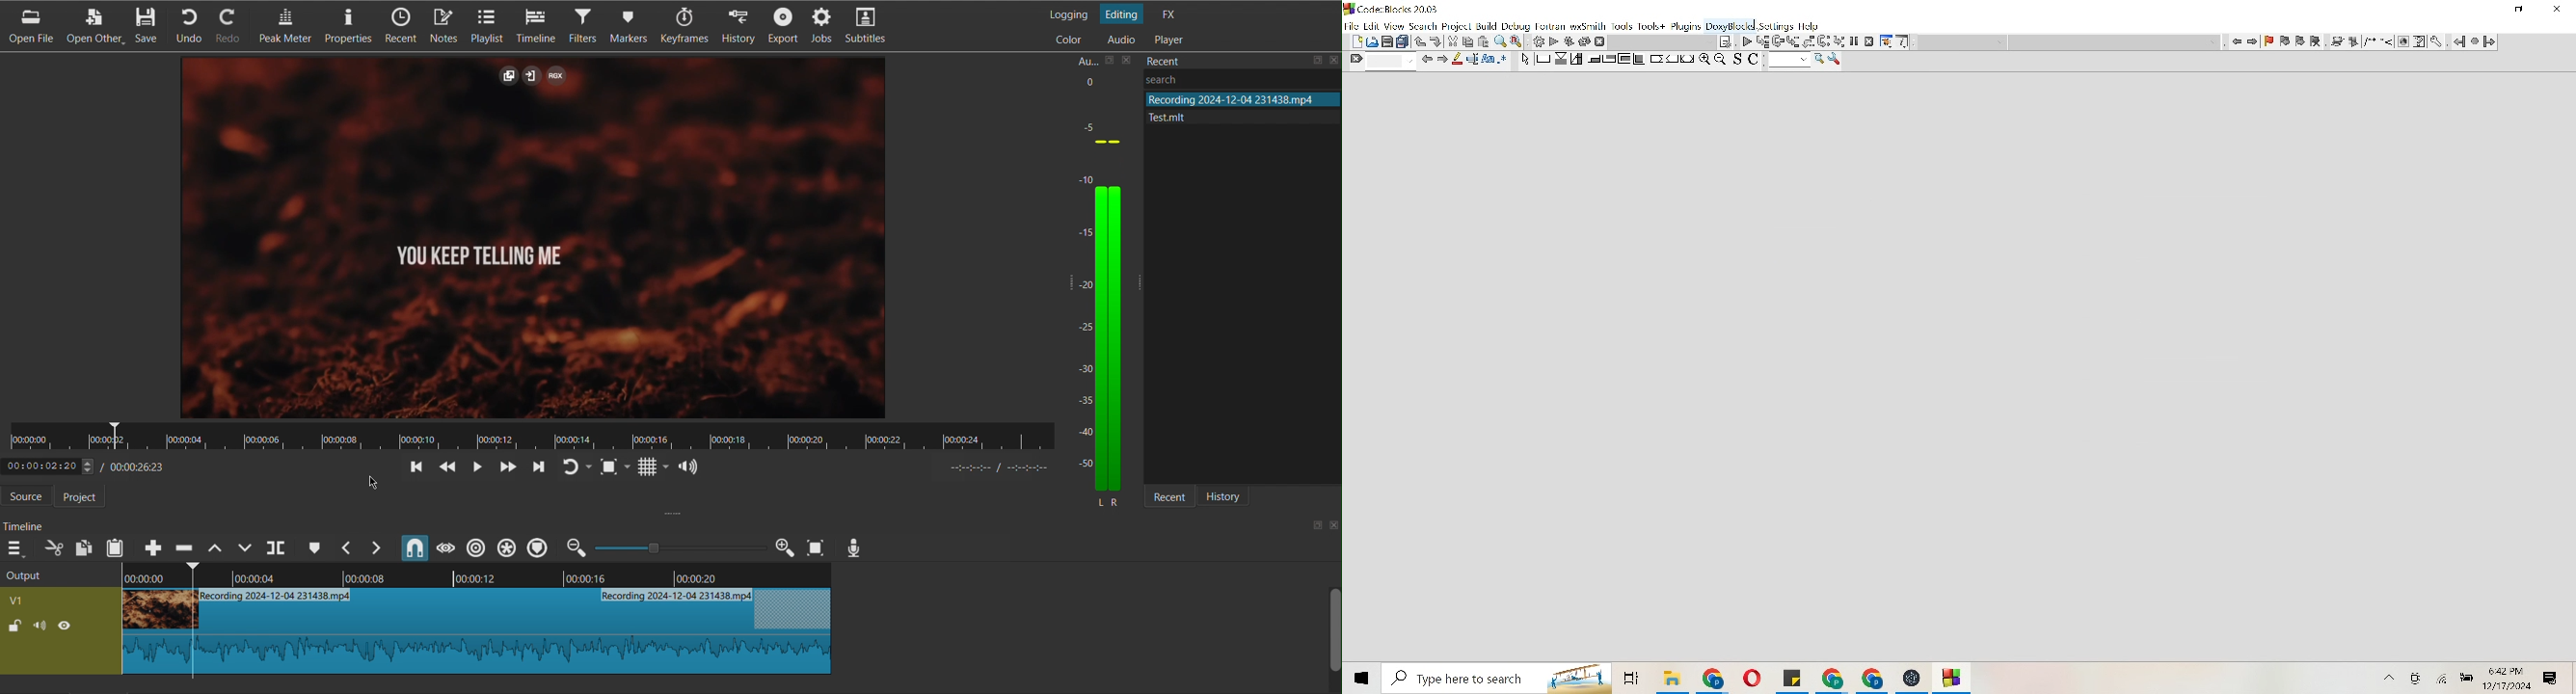 This screenshot has width=2576, height=700. What do you see at coordinates (234, 24) in the screenshot?
I see `Redo` at bounding box center [234, 24].